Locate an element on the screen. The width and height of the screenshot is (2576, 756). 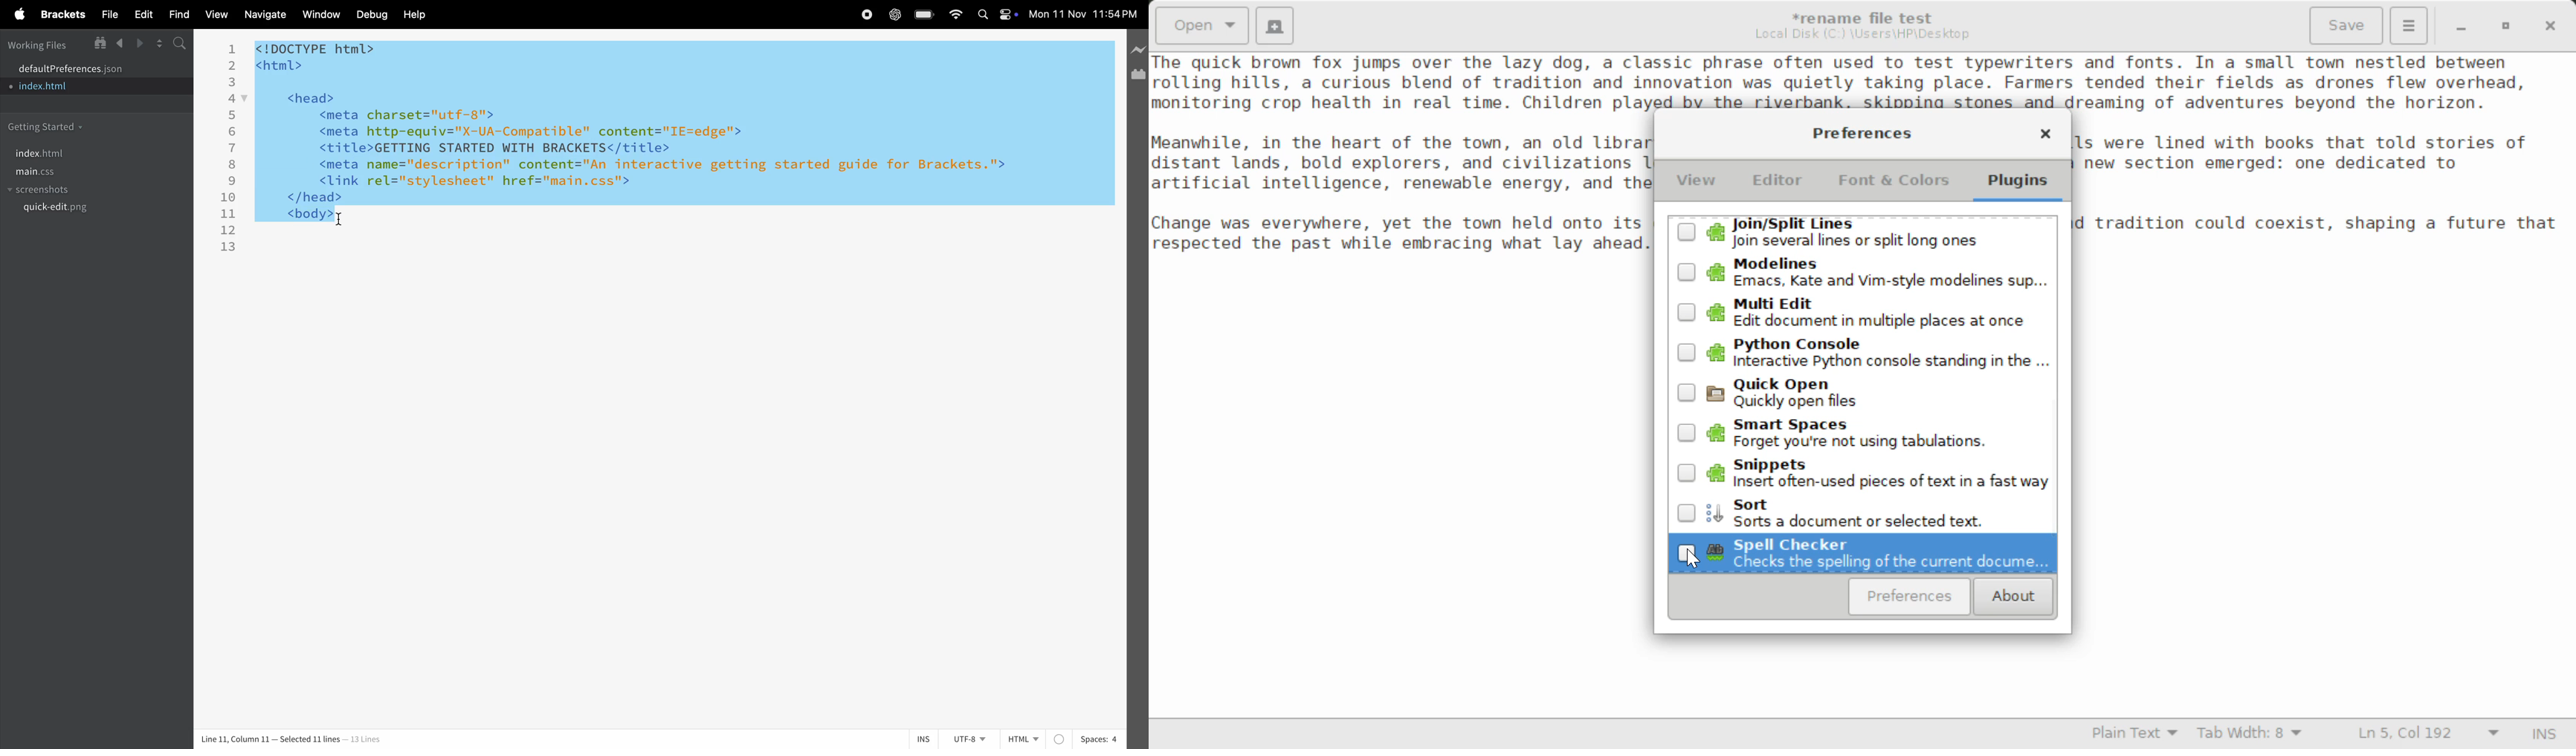
html is located at coordinates (1037, 737).